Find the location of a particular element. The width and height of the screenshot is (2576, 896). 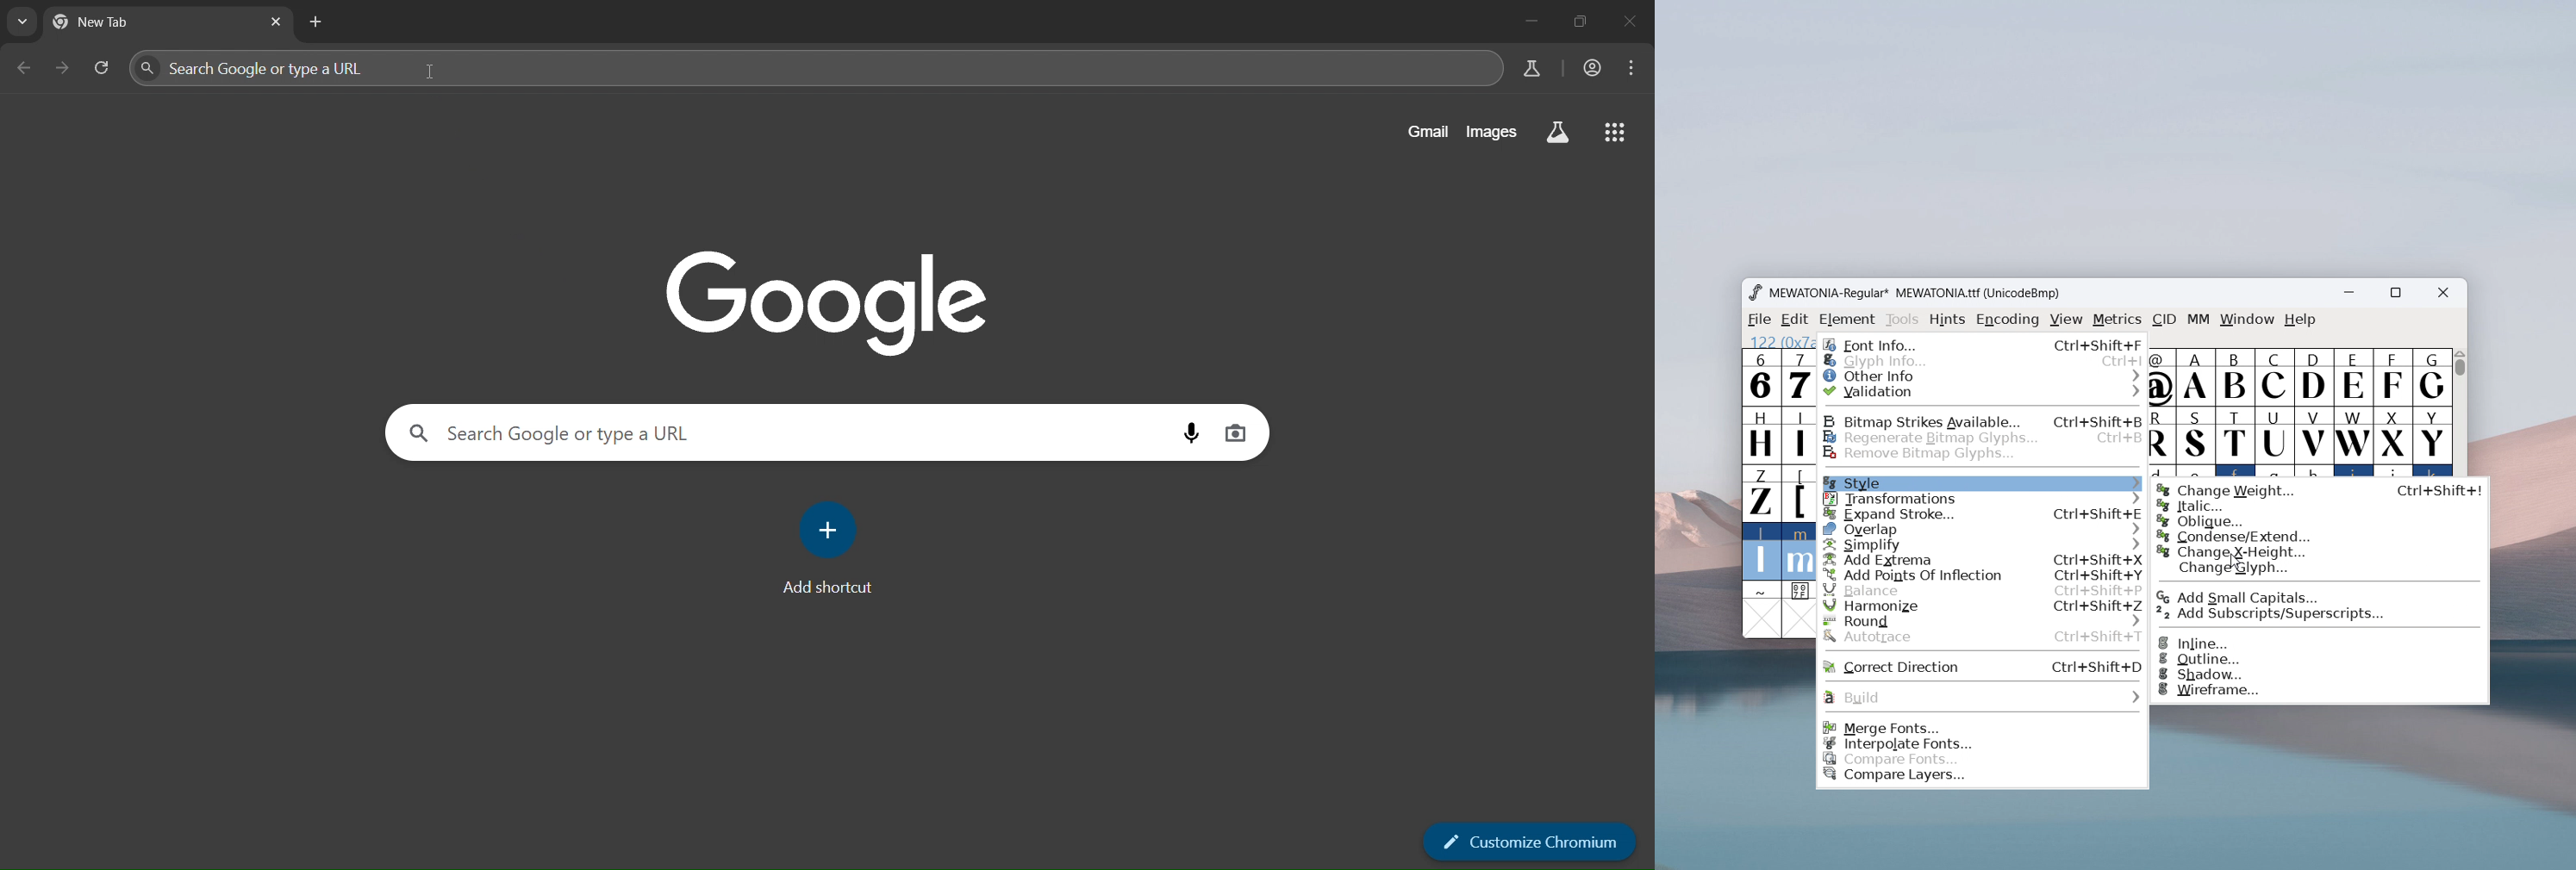

S is located at coordinates (2196, 437).